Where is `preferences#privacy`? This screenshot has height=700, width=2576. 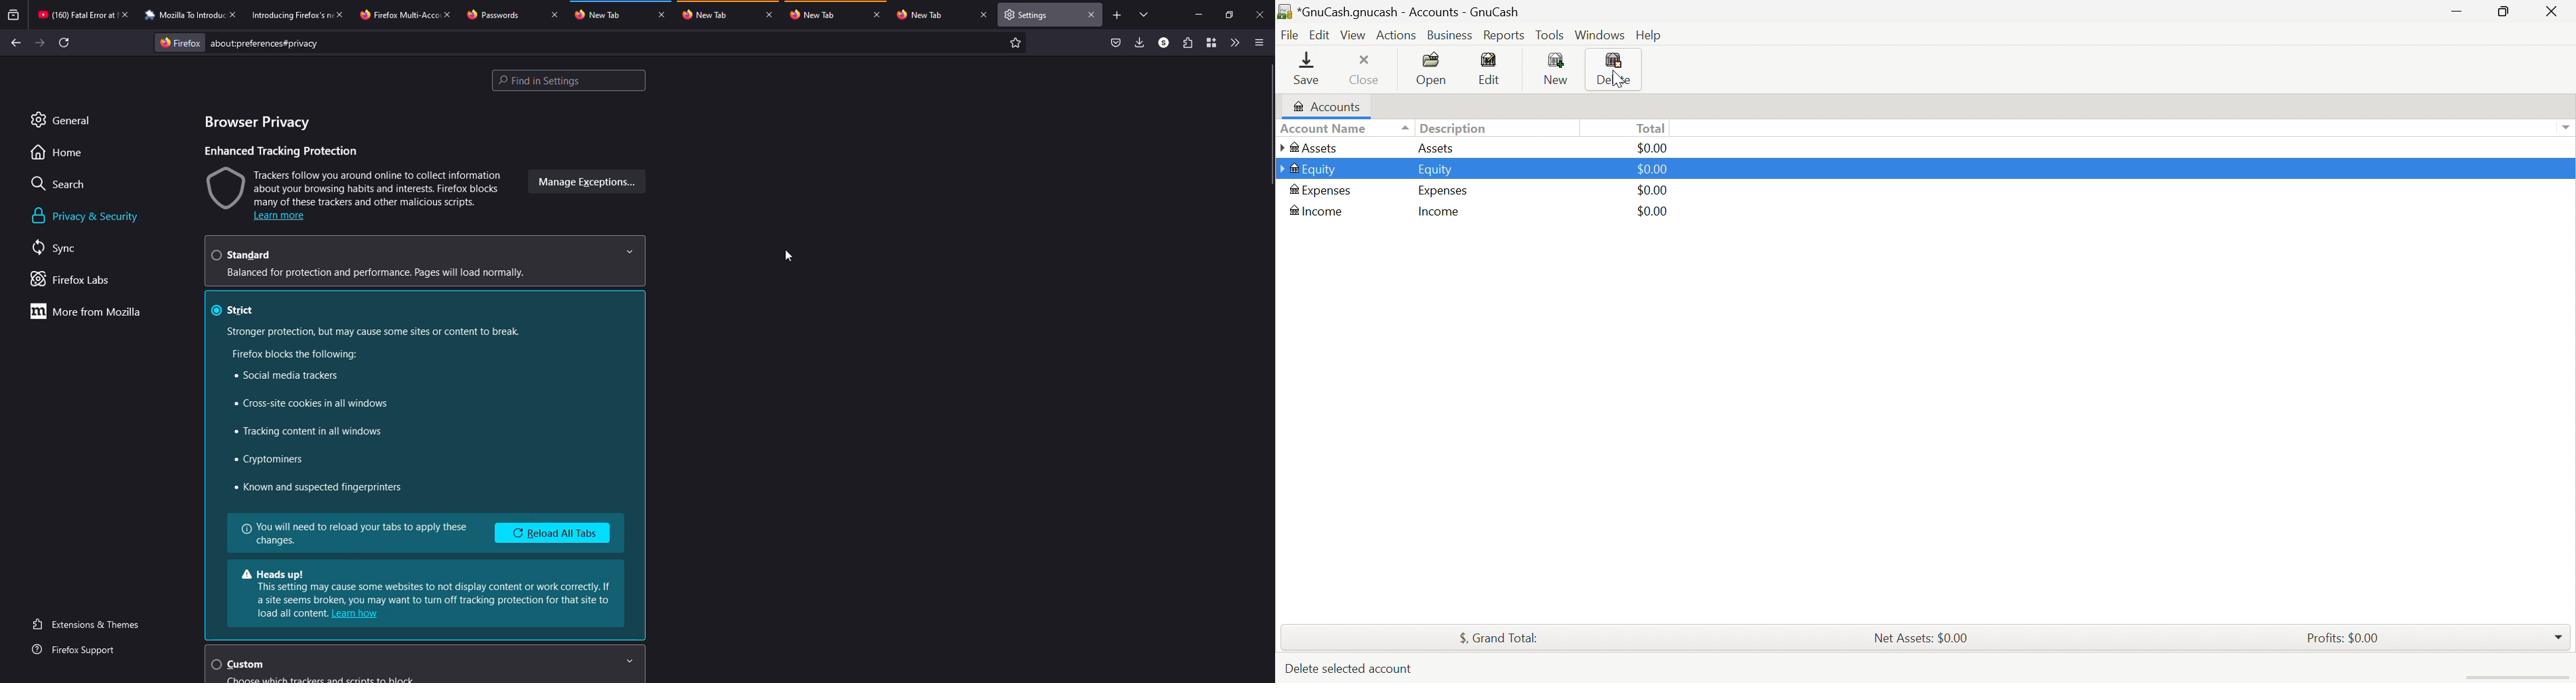 preferences#privacy is located at coordinates (264, 43).